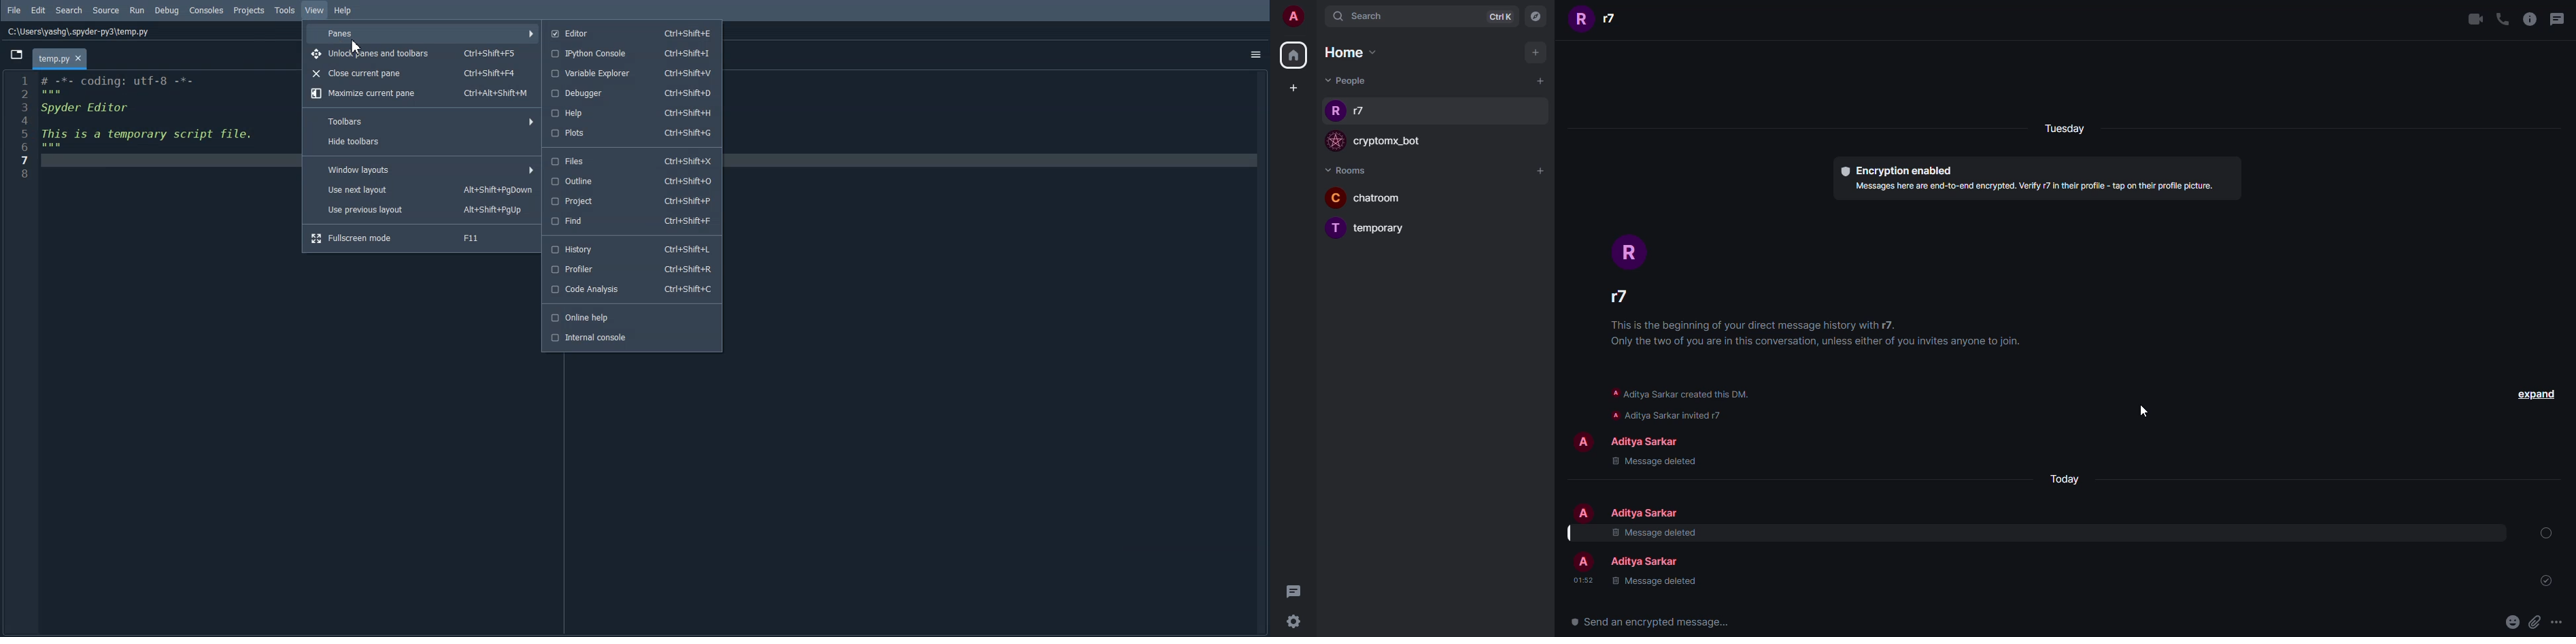 This screenshot has height=644, width=2576. I want to click on Files, so click(632, 160).